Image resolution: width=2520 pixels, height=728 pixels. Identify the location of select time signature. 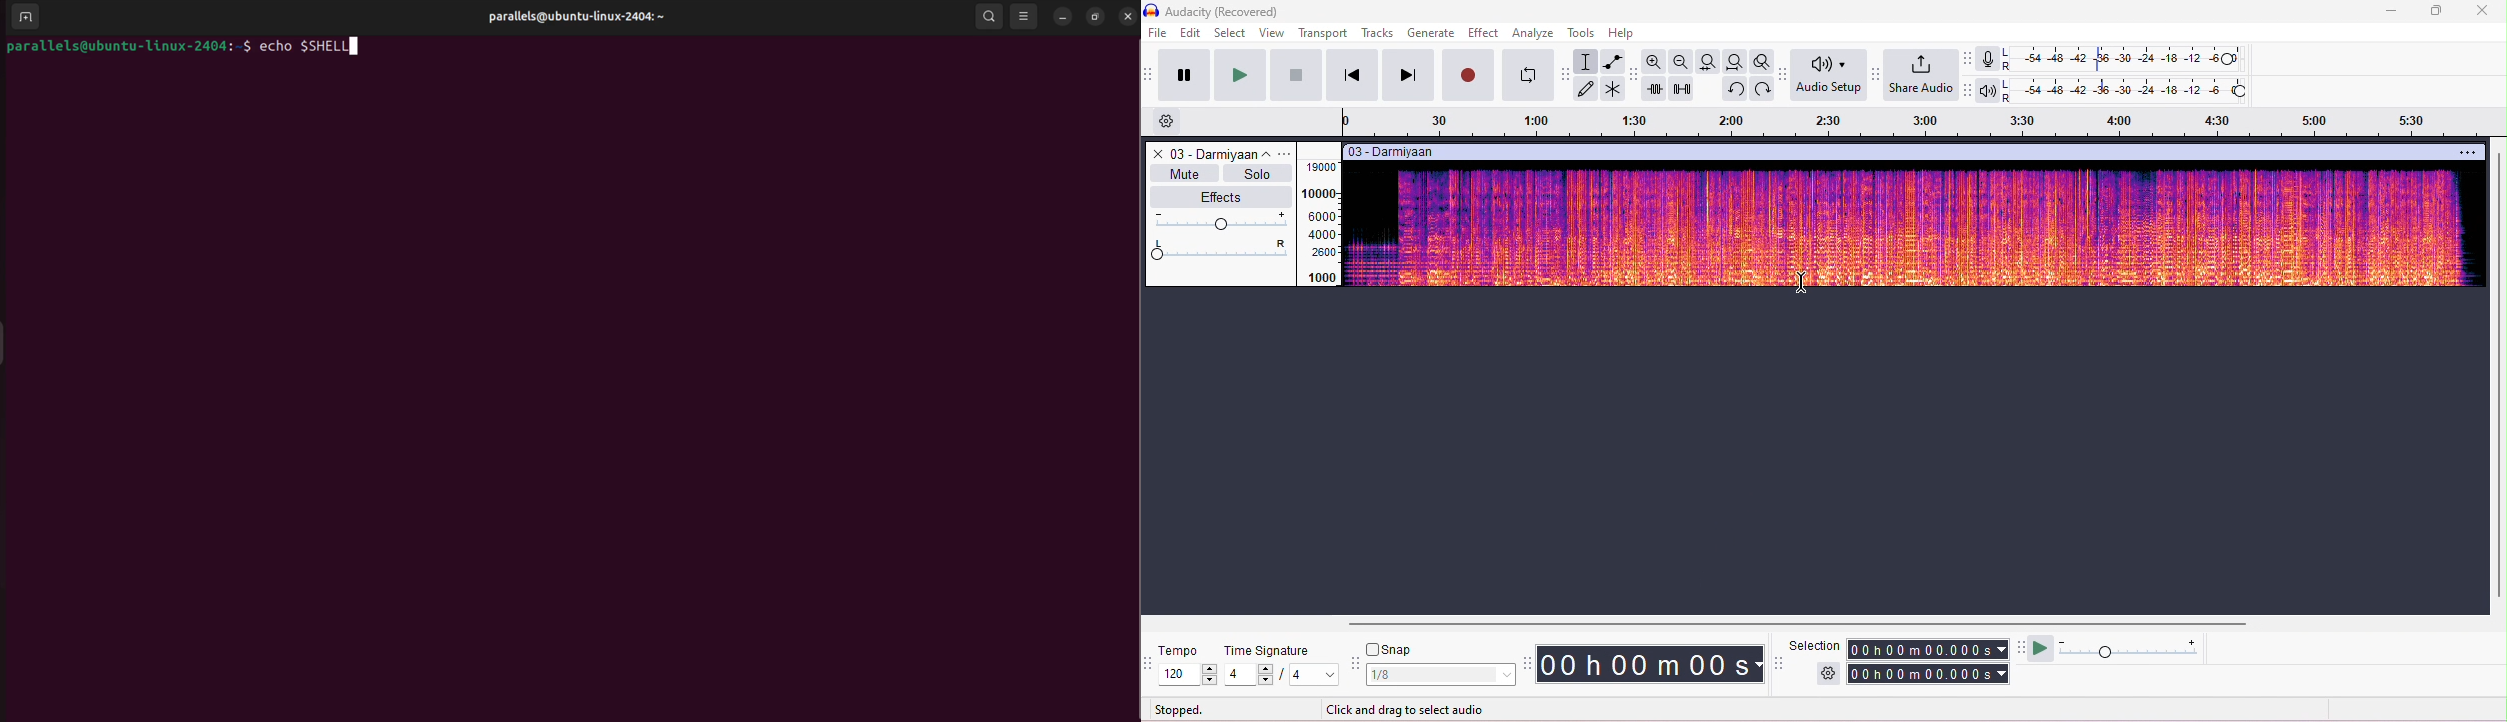
(1283, 674).